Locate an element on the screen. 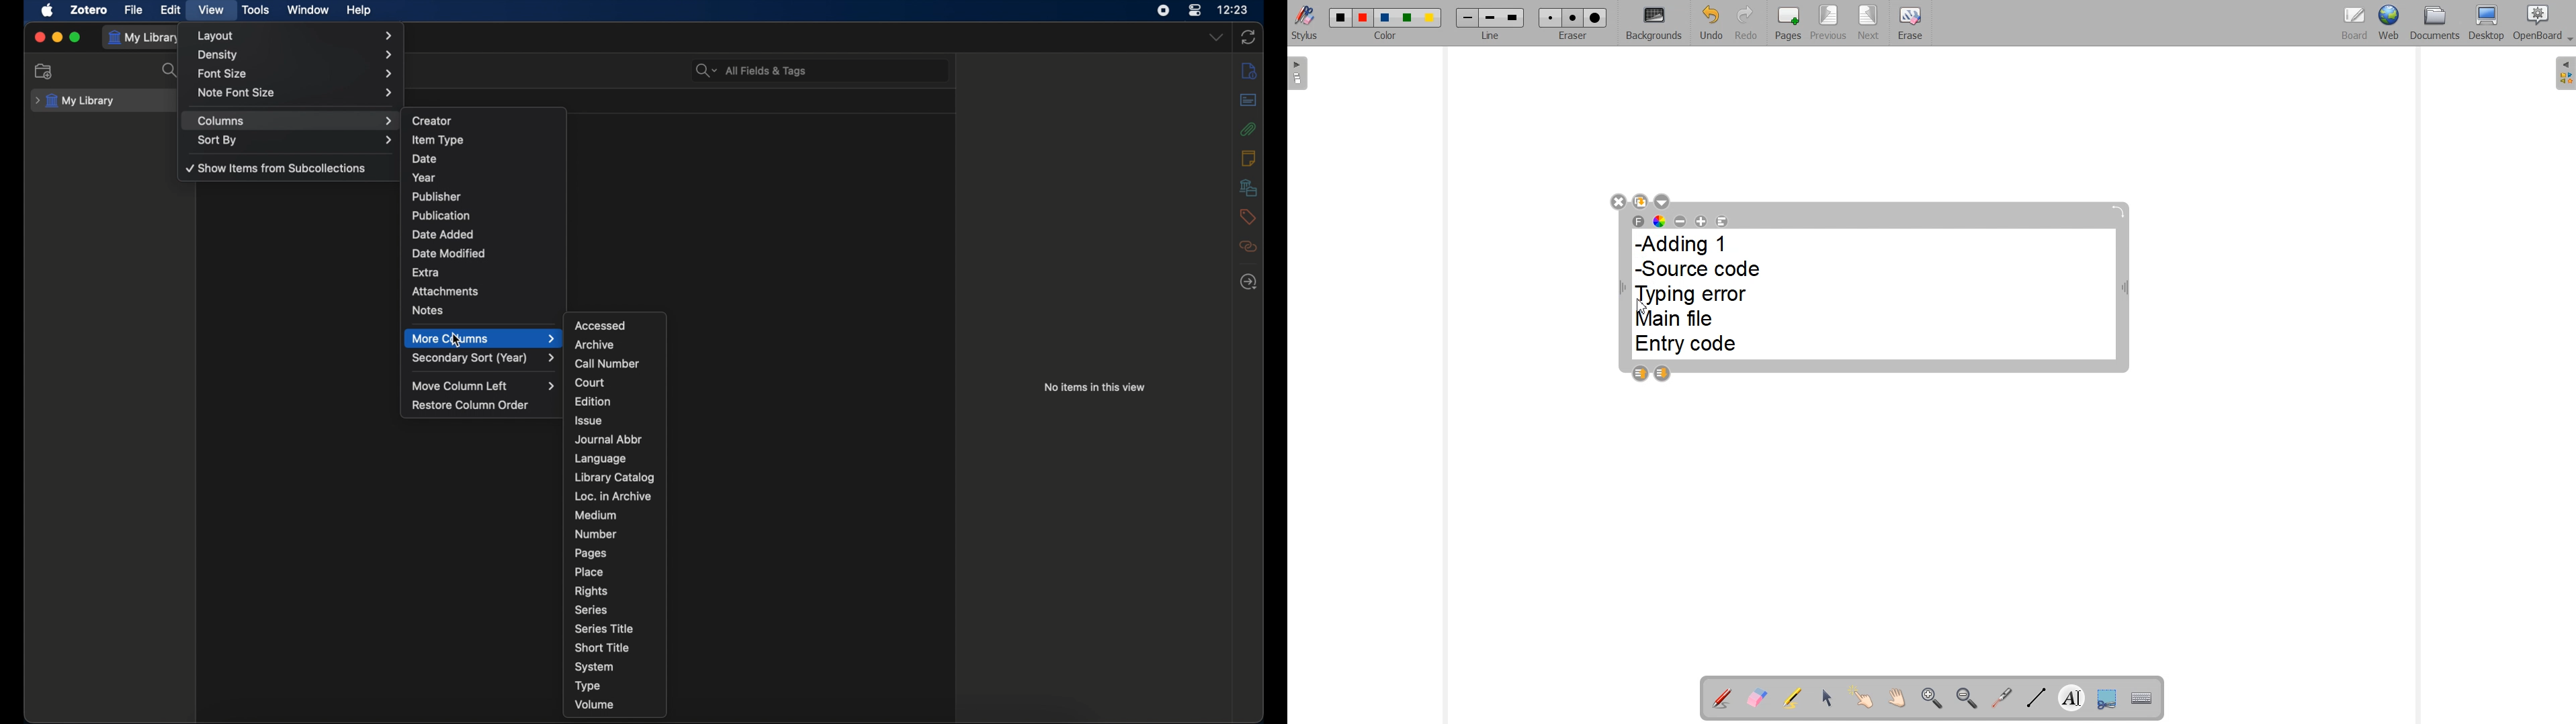 The image size is (2576, 728). restore column order is located at coordinates (471, 405).